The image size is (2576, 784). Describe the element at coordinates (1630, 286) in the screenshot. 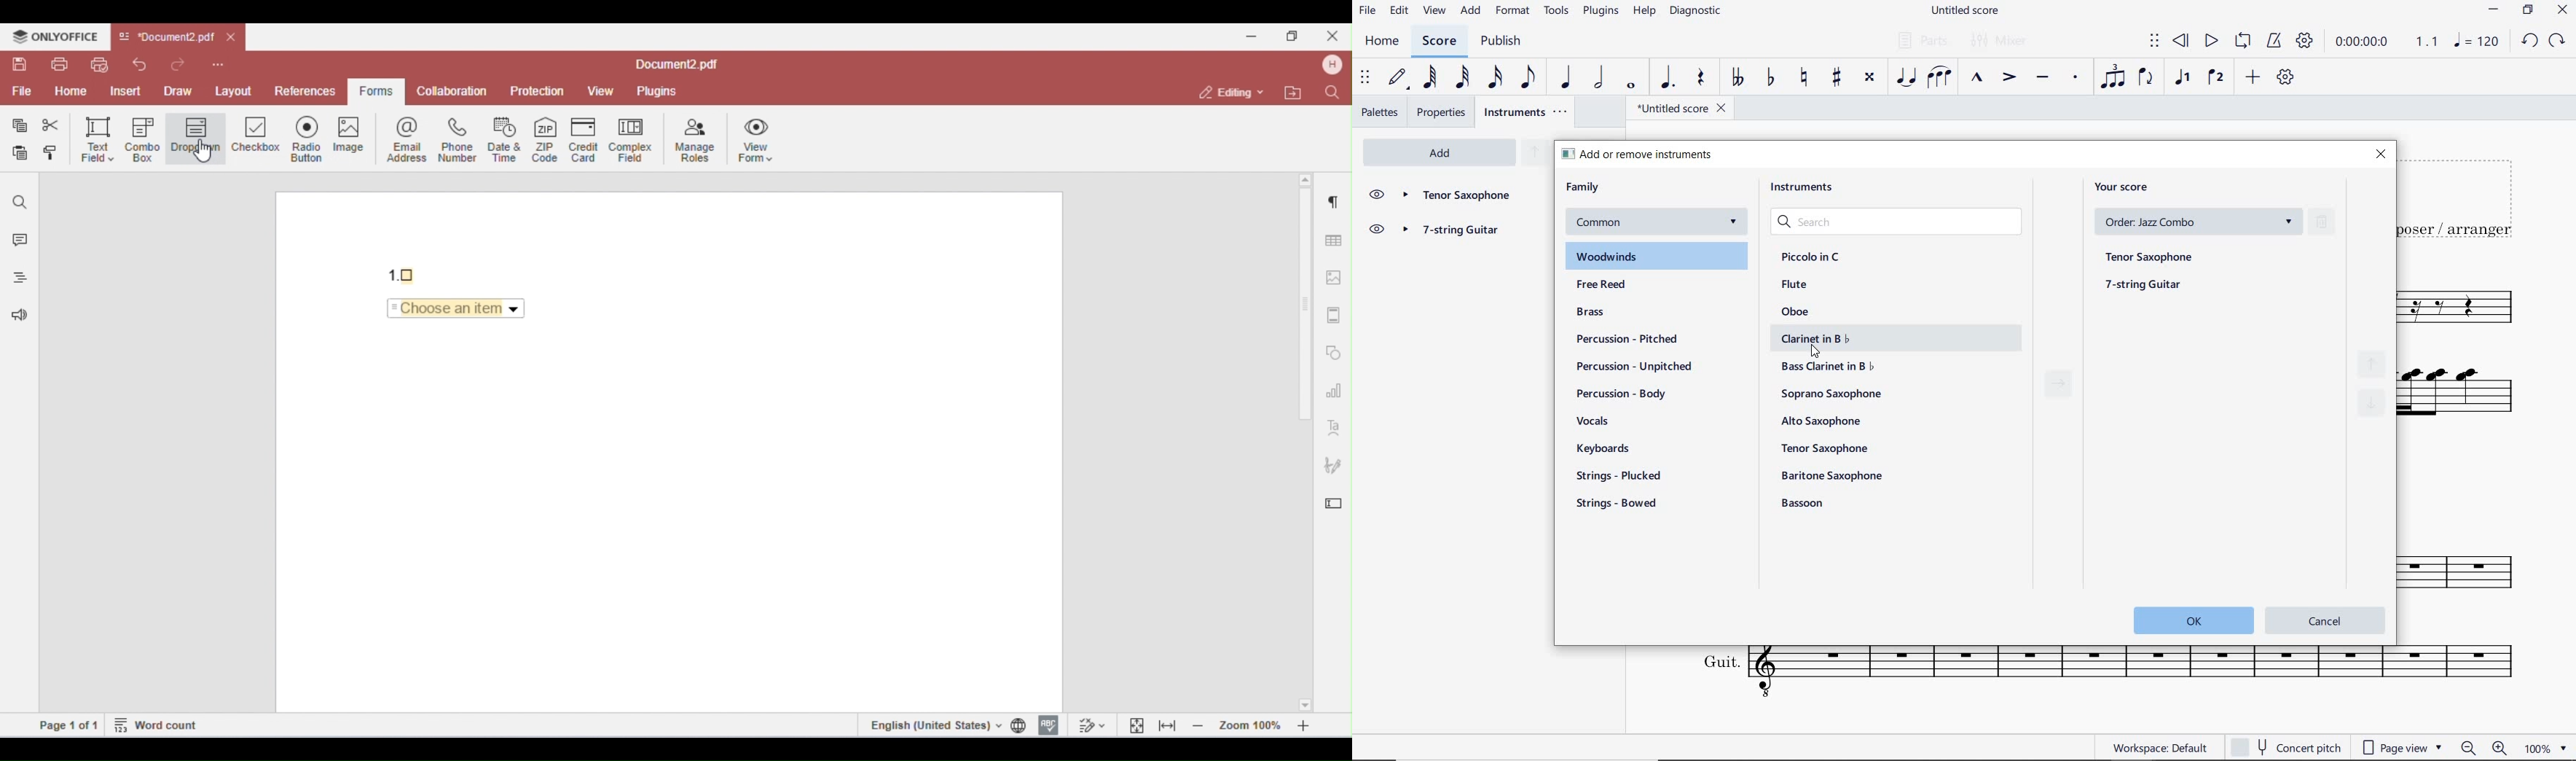

I see `free reed` at that location.